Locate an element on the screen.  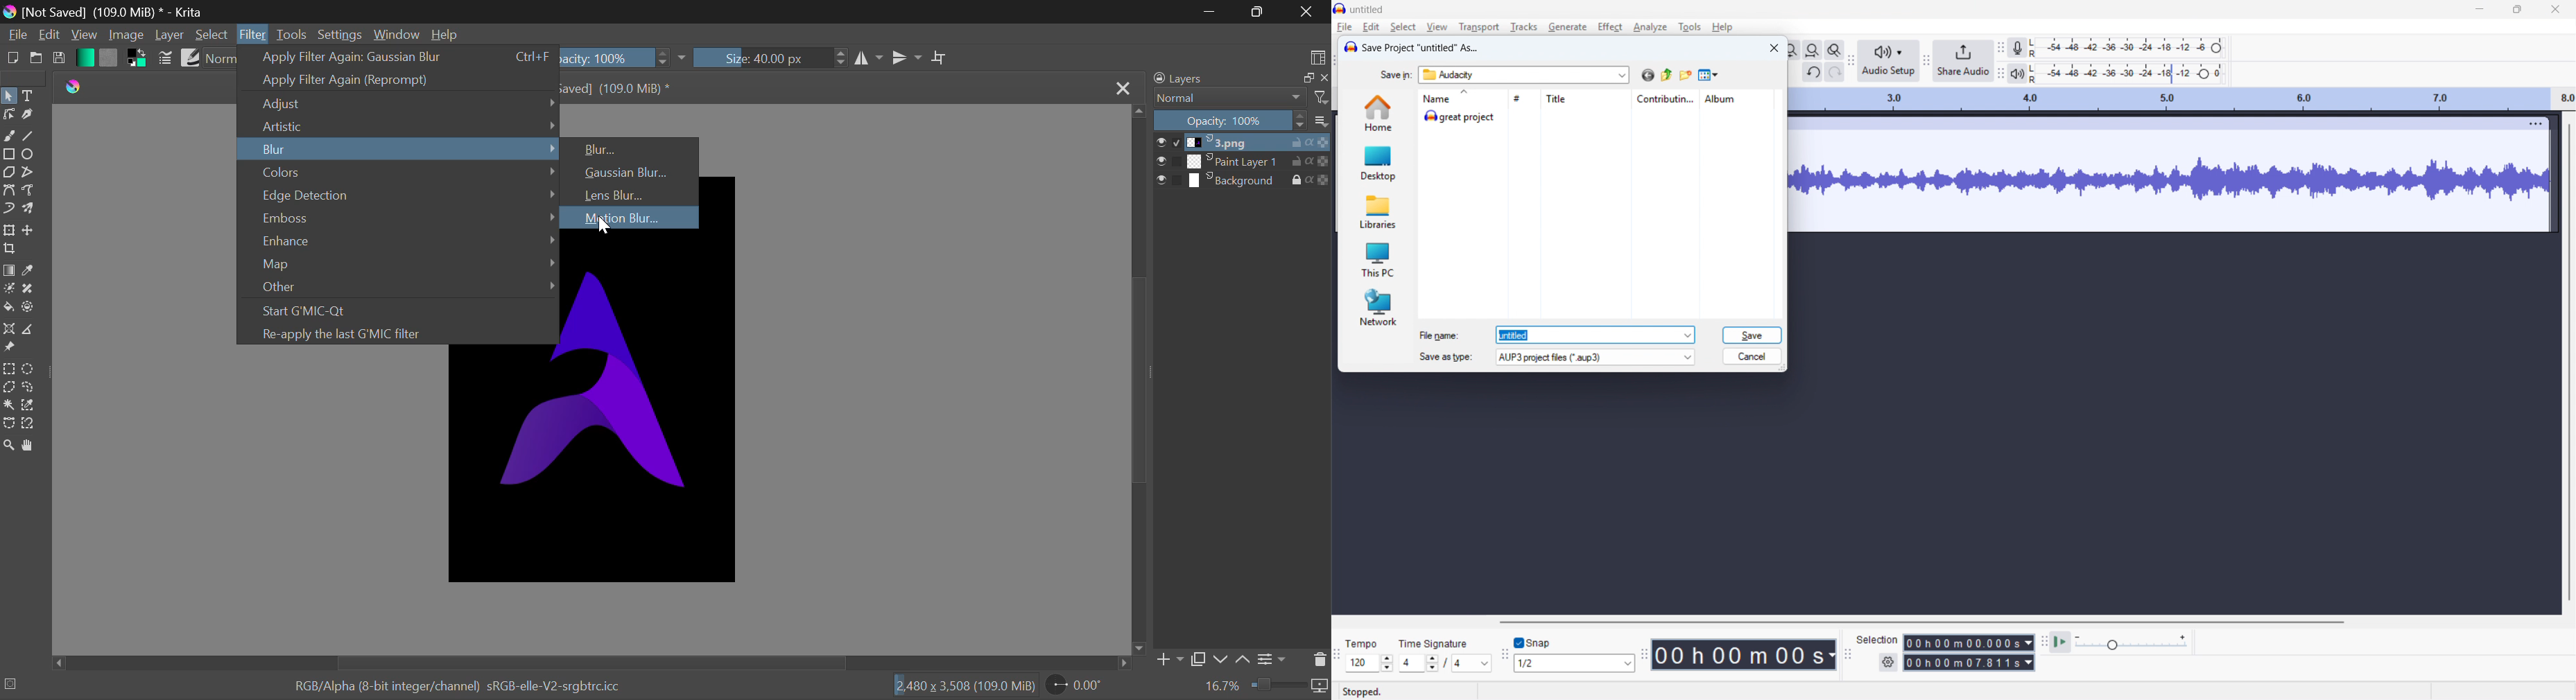
Choose Workspace is located at coordinates (1317, 57).